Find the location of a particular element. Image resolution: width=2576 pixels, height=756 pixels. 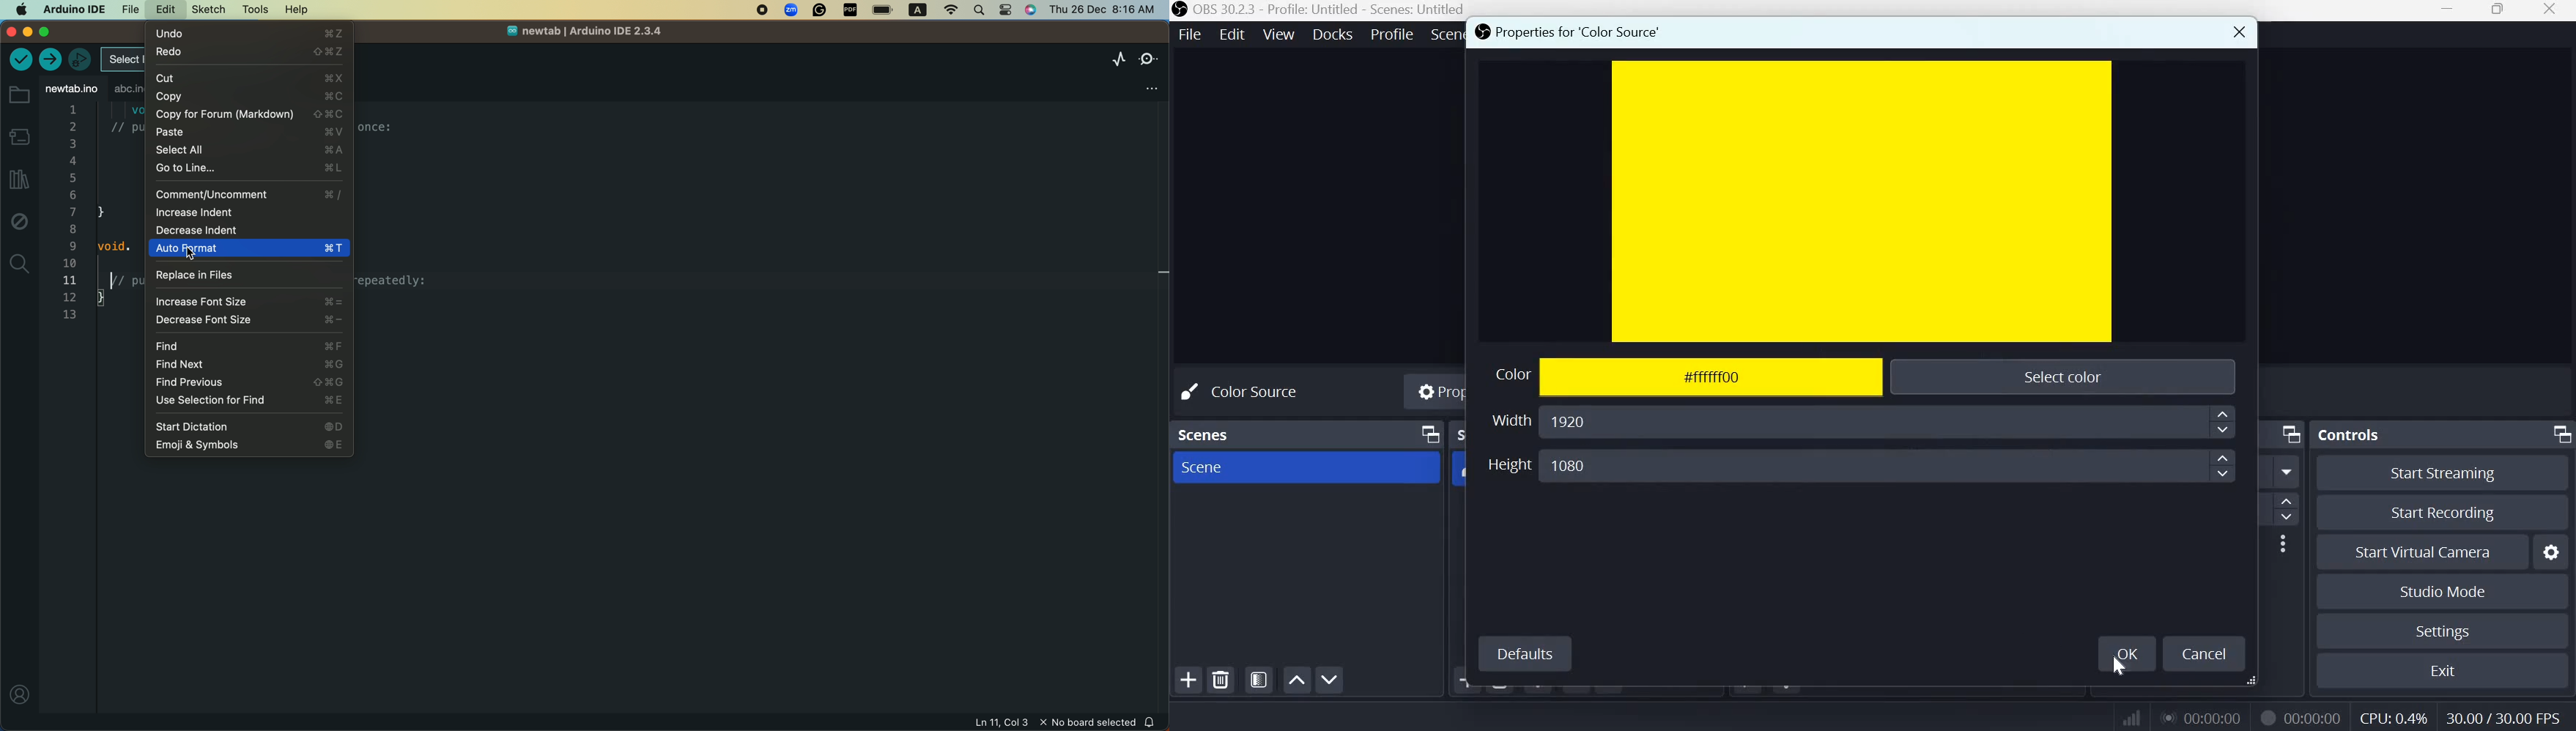

Dock Options icon is located at coordinates (2558, 433).